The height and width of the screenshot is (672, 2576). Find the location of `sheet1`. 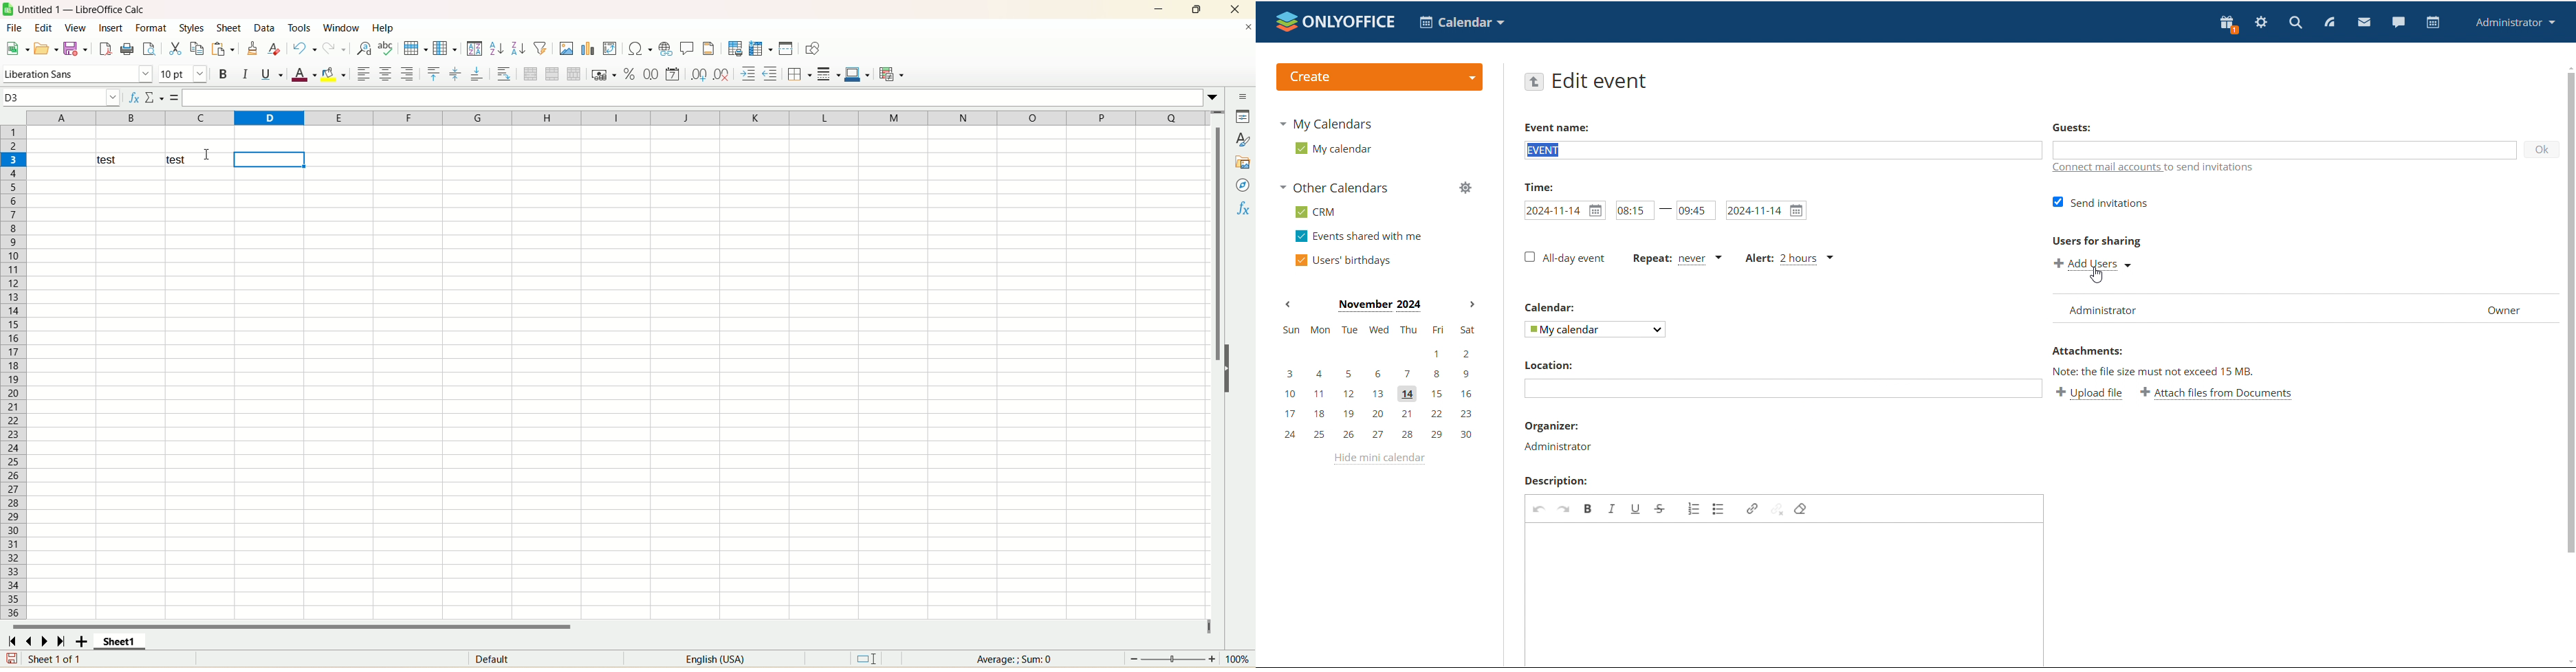

sheet1 is located at coordinates (120, 641).